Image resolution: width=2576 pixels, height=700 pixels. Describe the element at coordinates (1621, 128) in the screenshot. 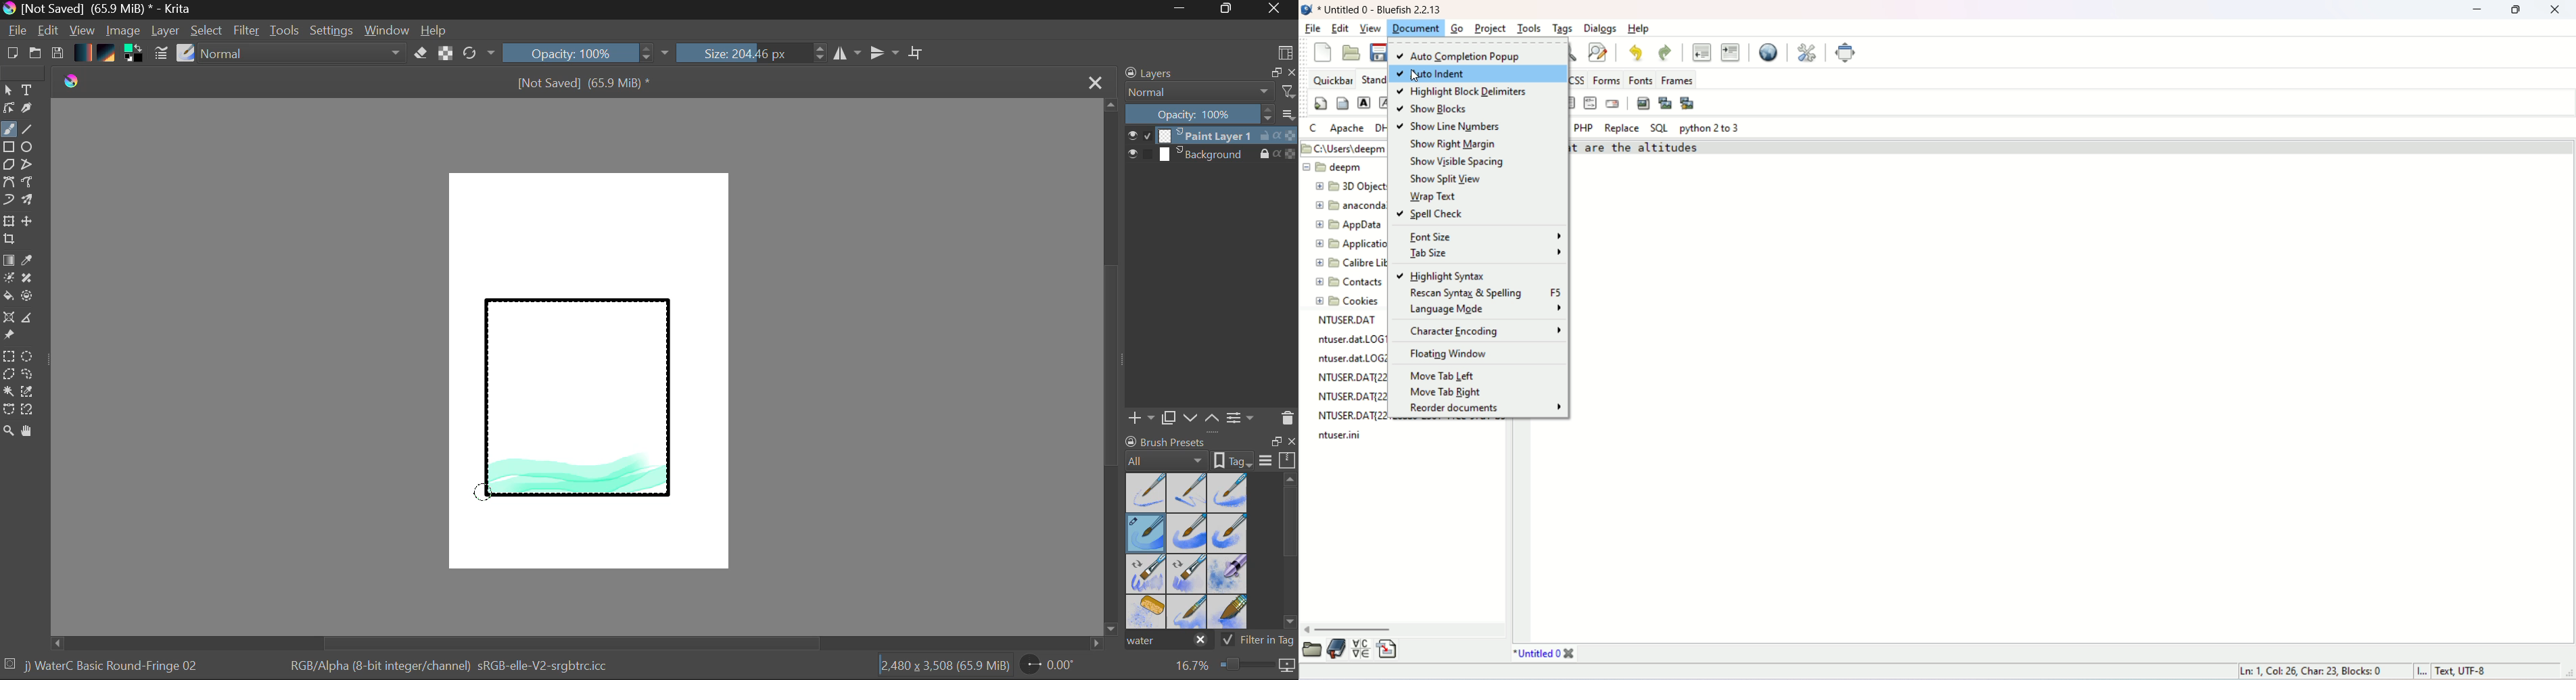

I see `replace` at that location.